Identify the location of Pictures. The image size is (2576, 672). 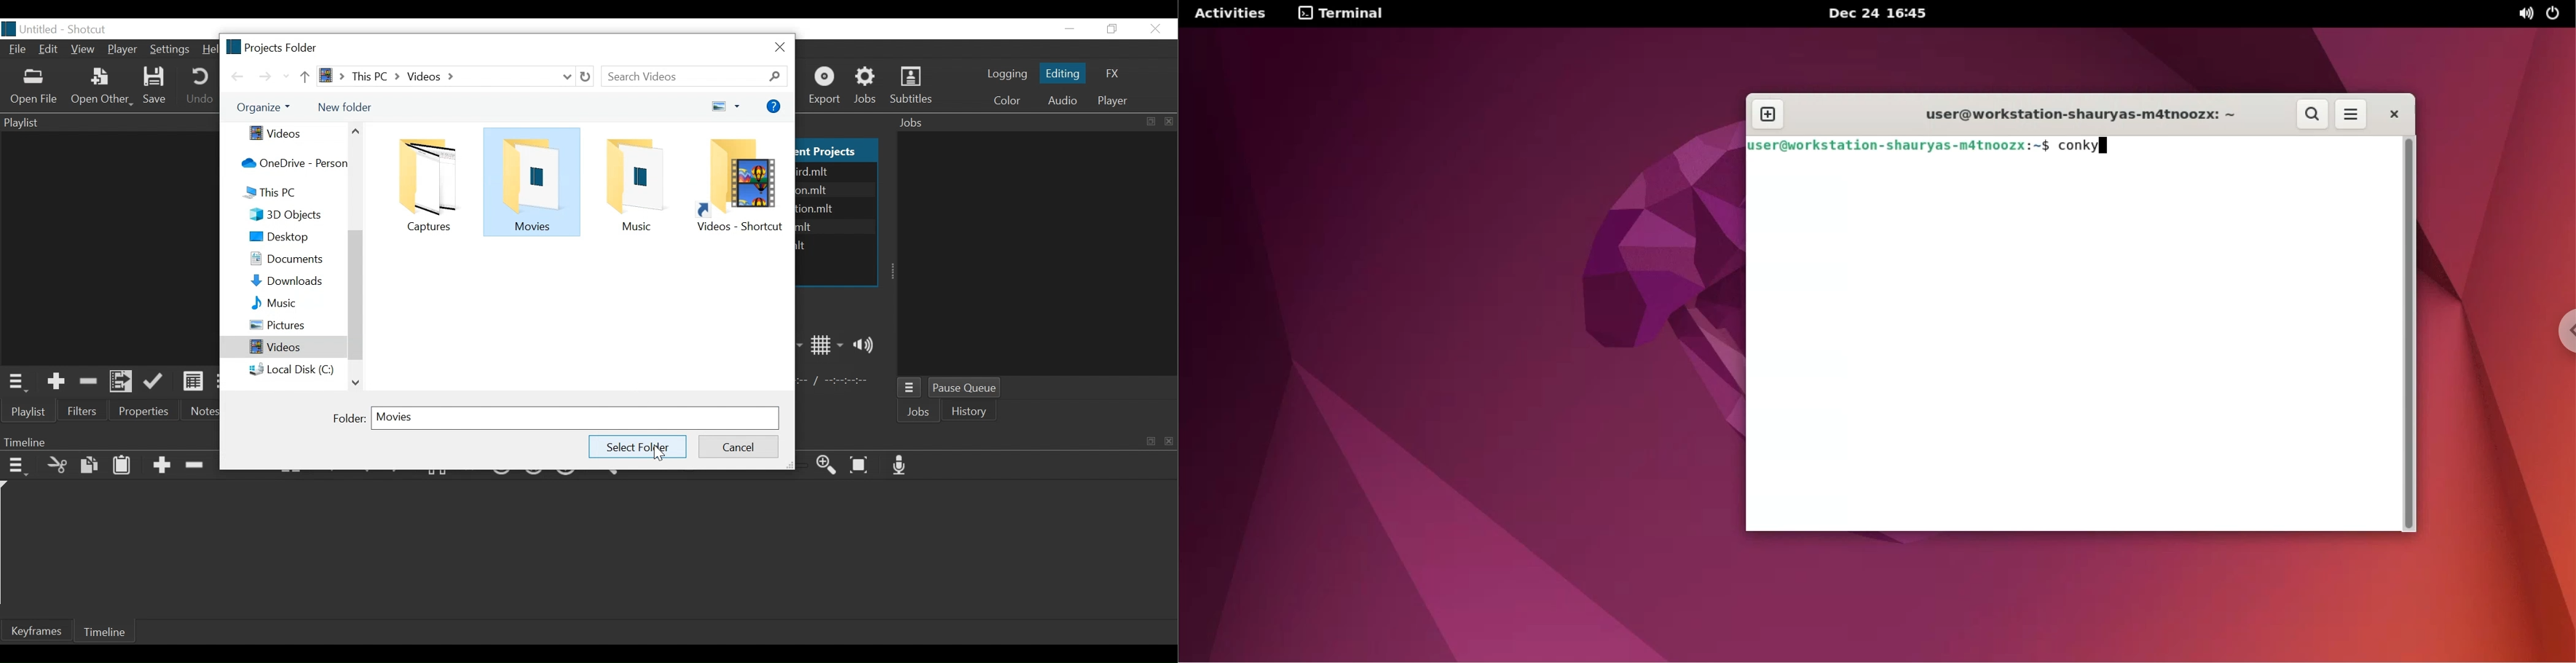
(293, 324).